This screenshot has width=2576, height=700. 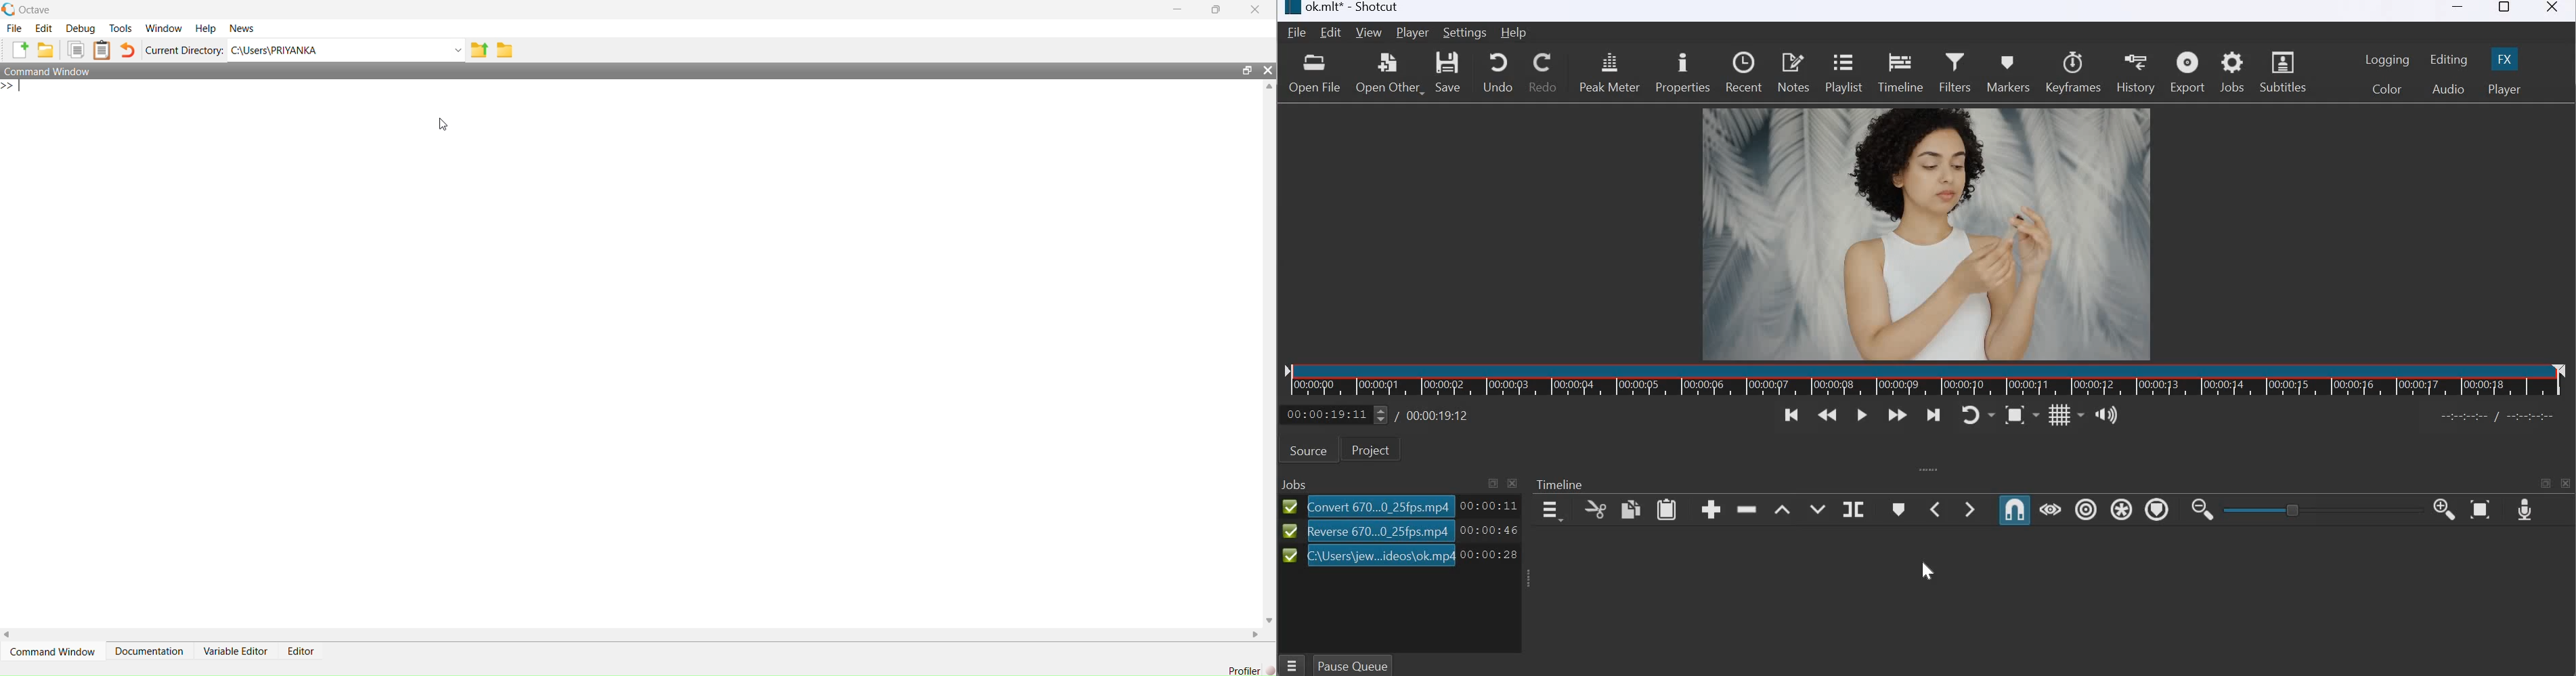 I want to click on timeline menu , so click(x=1550, y=511).